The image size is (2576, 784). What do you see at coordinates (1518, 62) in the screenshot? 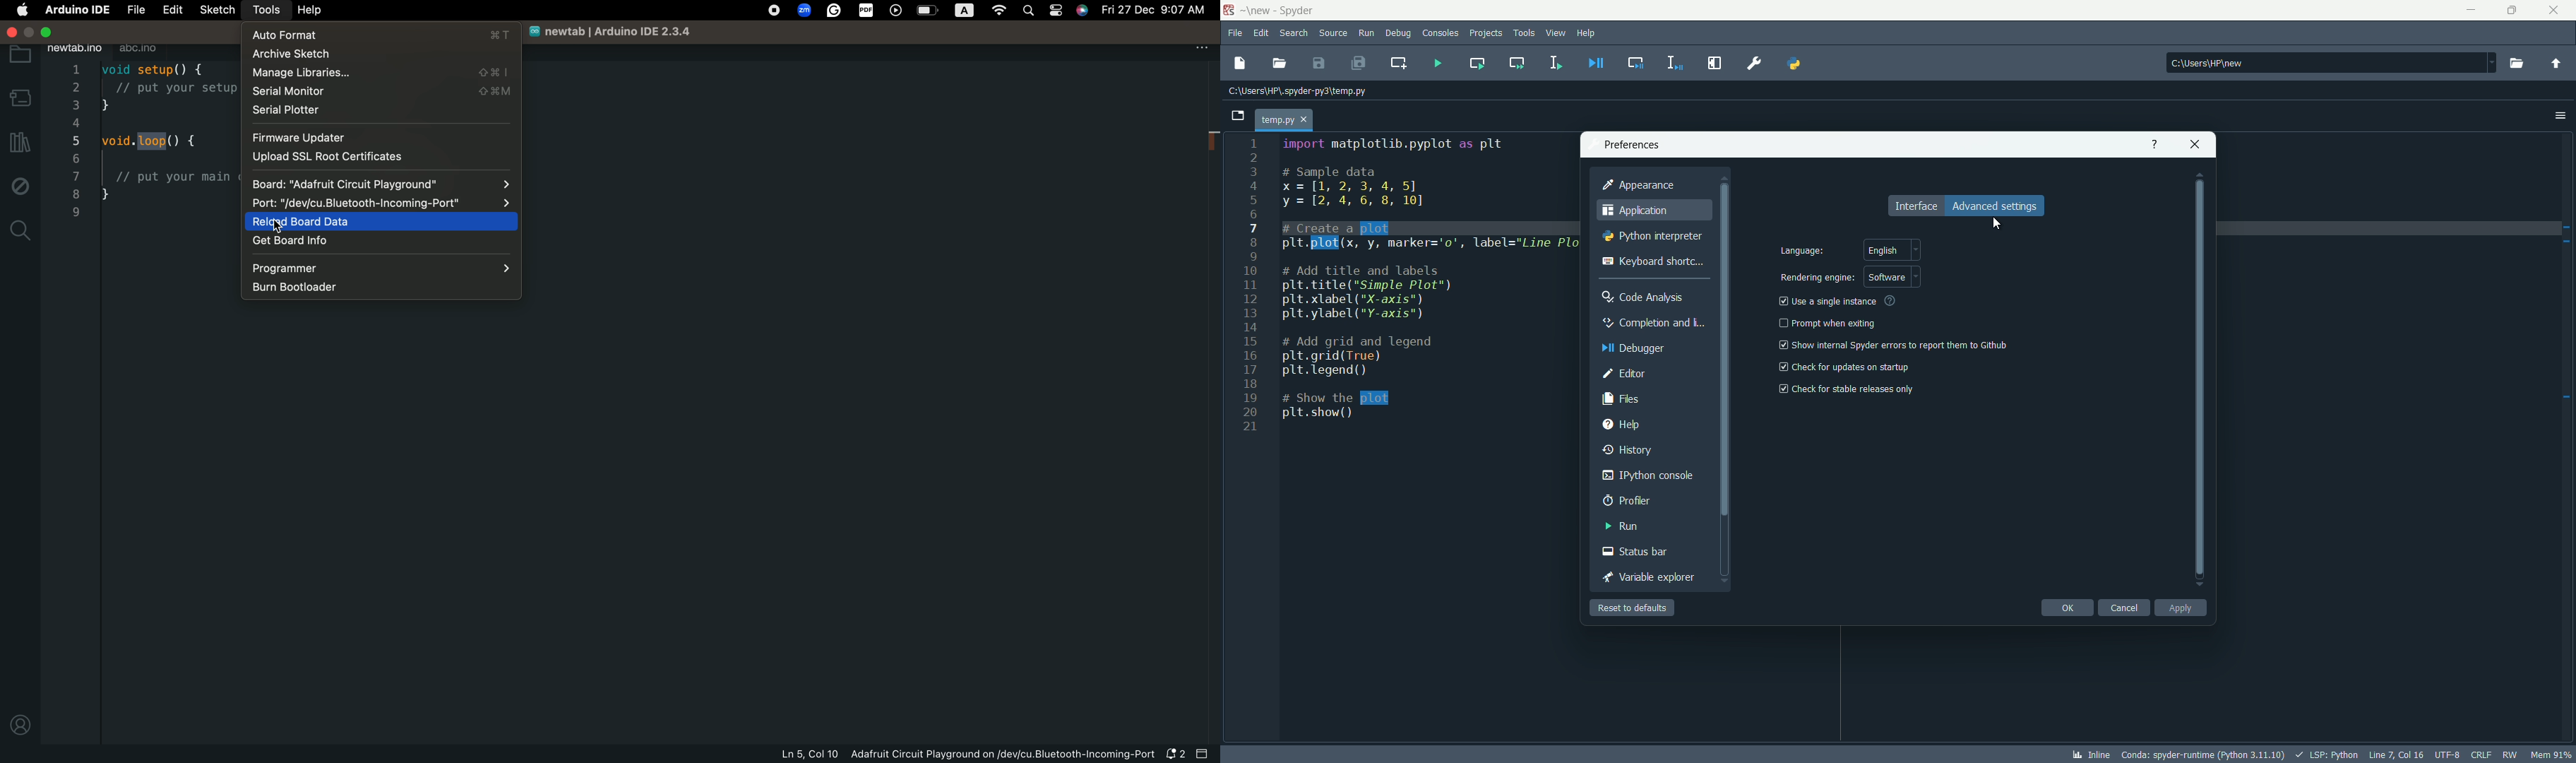
I see `run current cell and go to the next one` at bounding box center [1518, 62].